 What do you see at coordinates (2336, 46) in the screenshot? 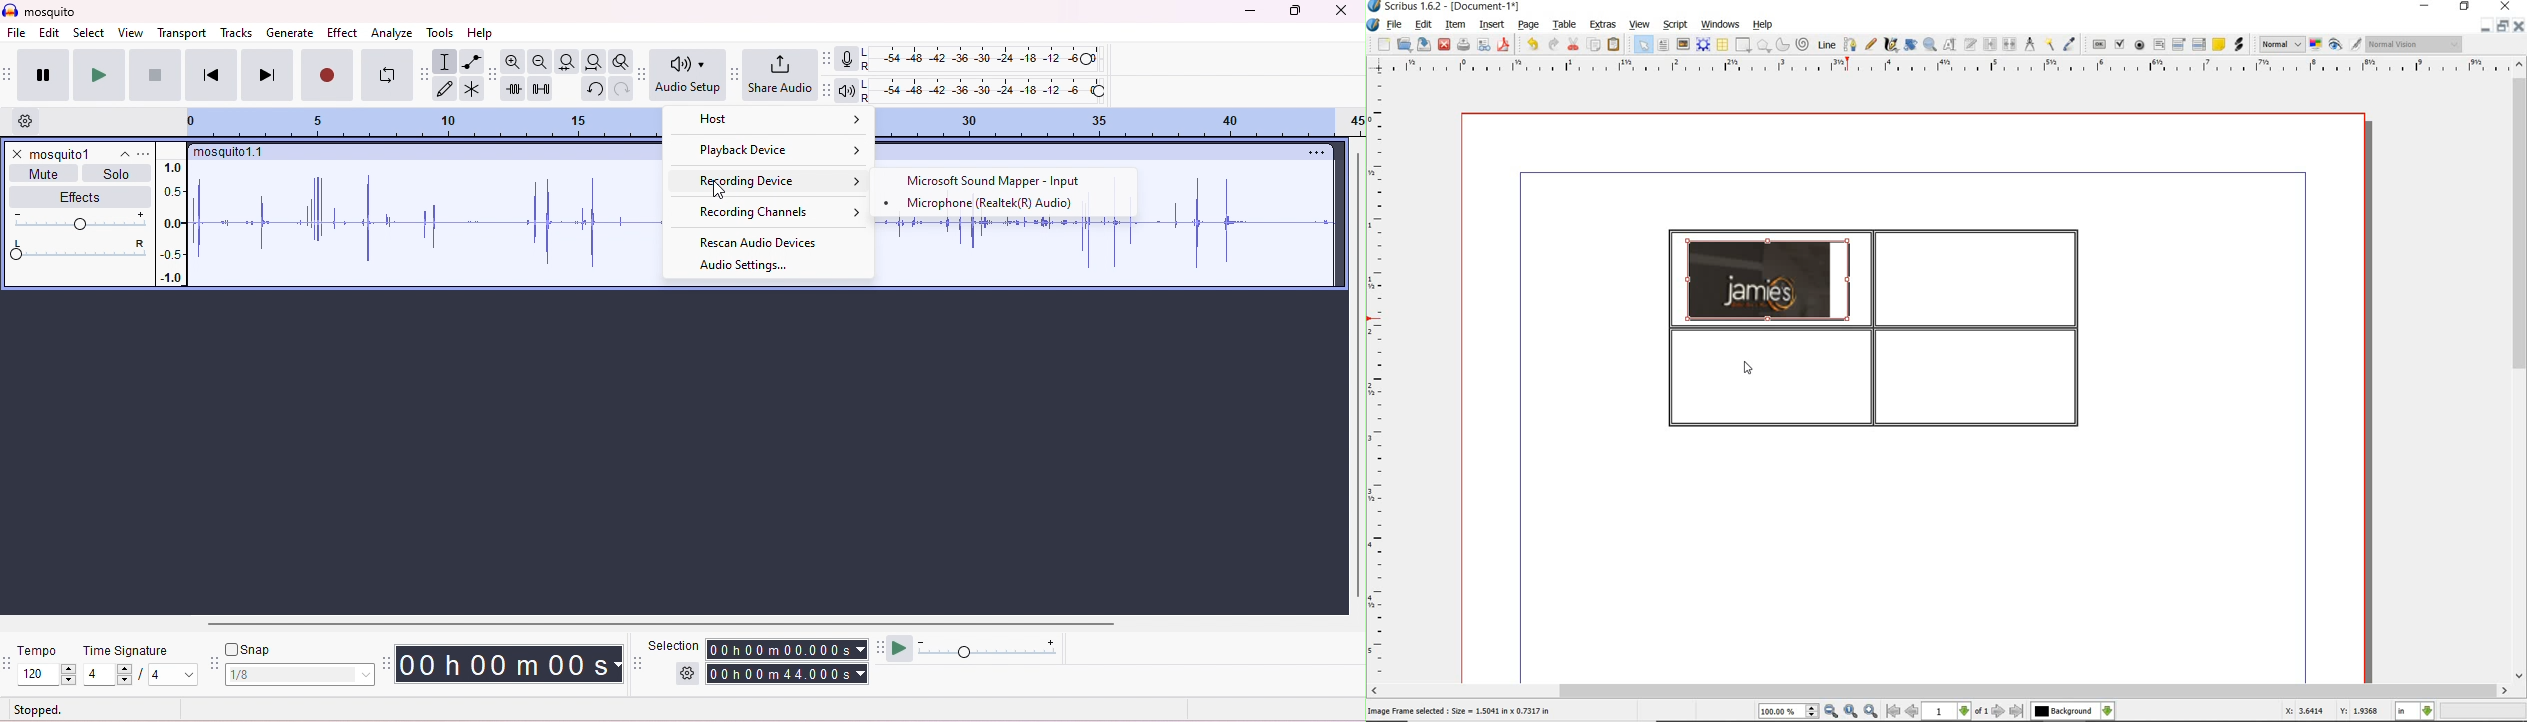
I see `preview mode` at bounding box center [2336, 46].